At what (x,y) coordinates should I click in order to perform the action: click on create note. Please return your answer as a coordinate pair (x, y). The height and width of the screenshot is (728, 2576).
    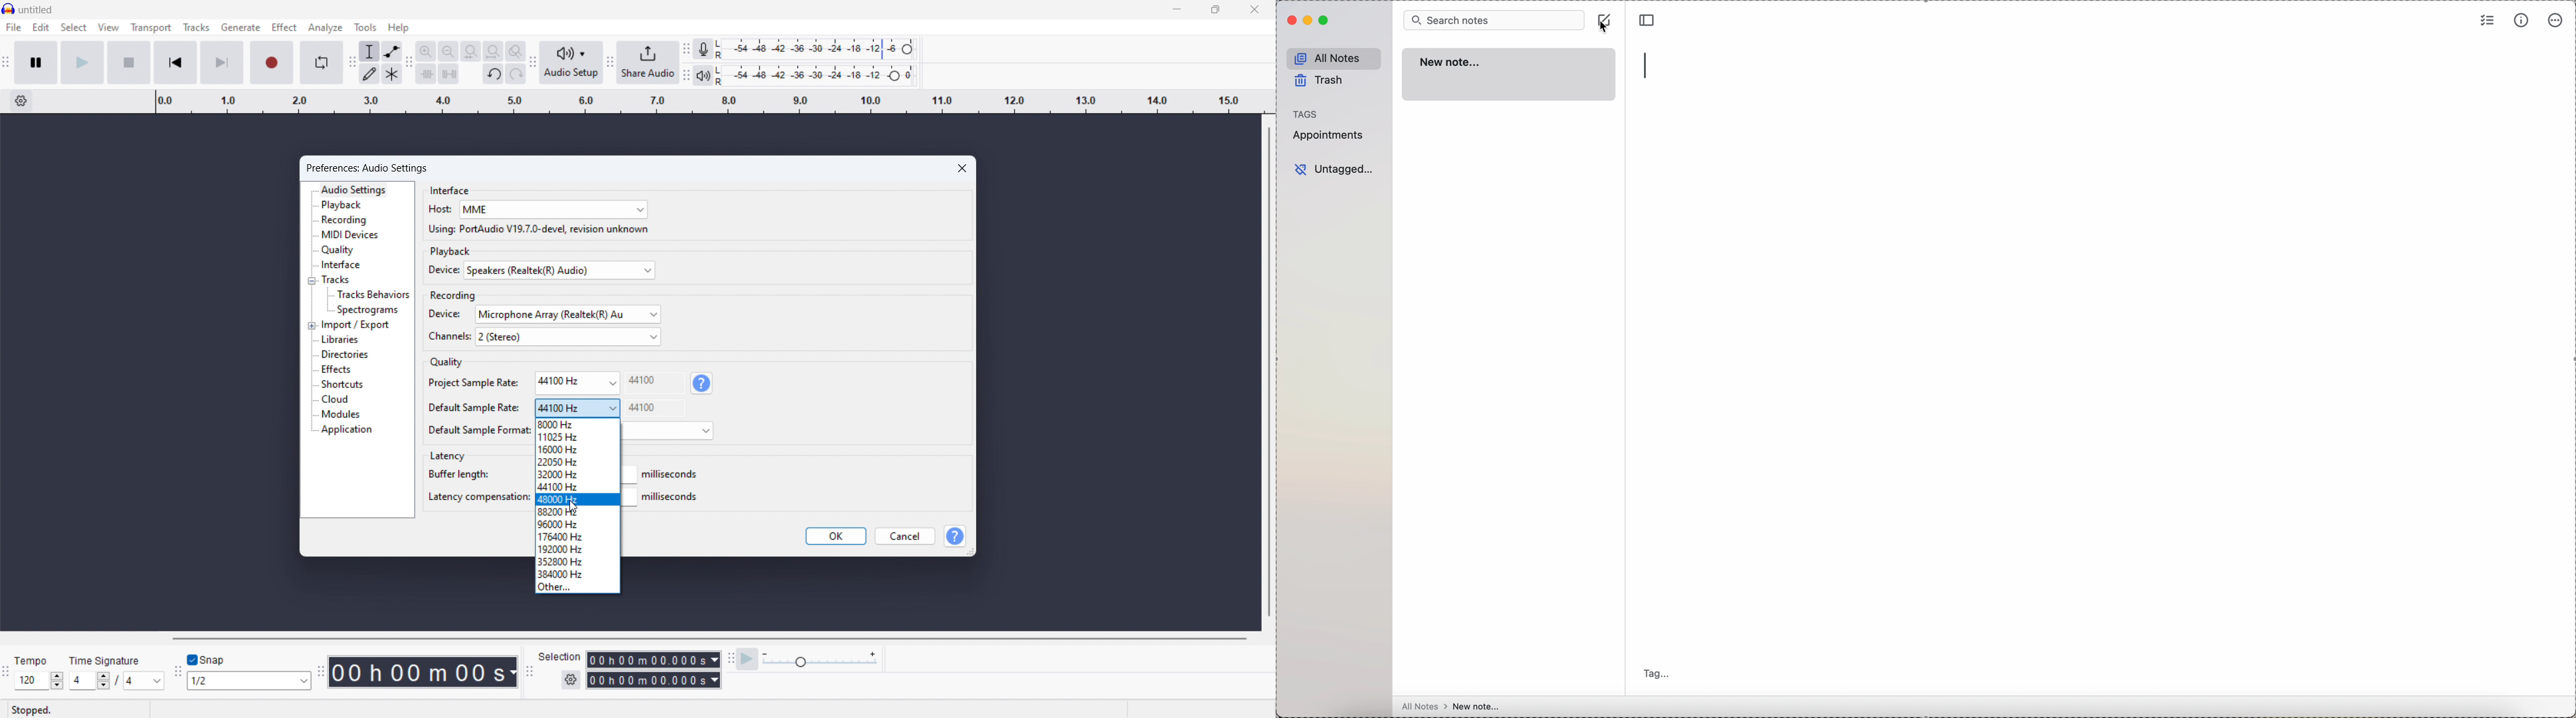
    Looking at the image, I should click on (1606, 11).